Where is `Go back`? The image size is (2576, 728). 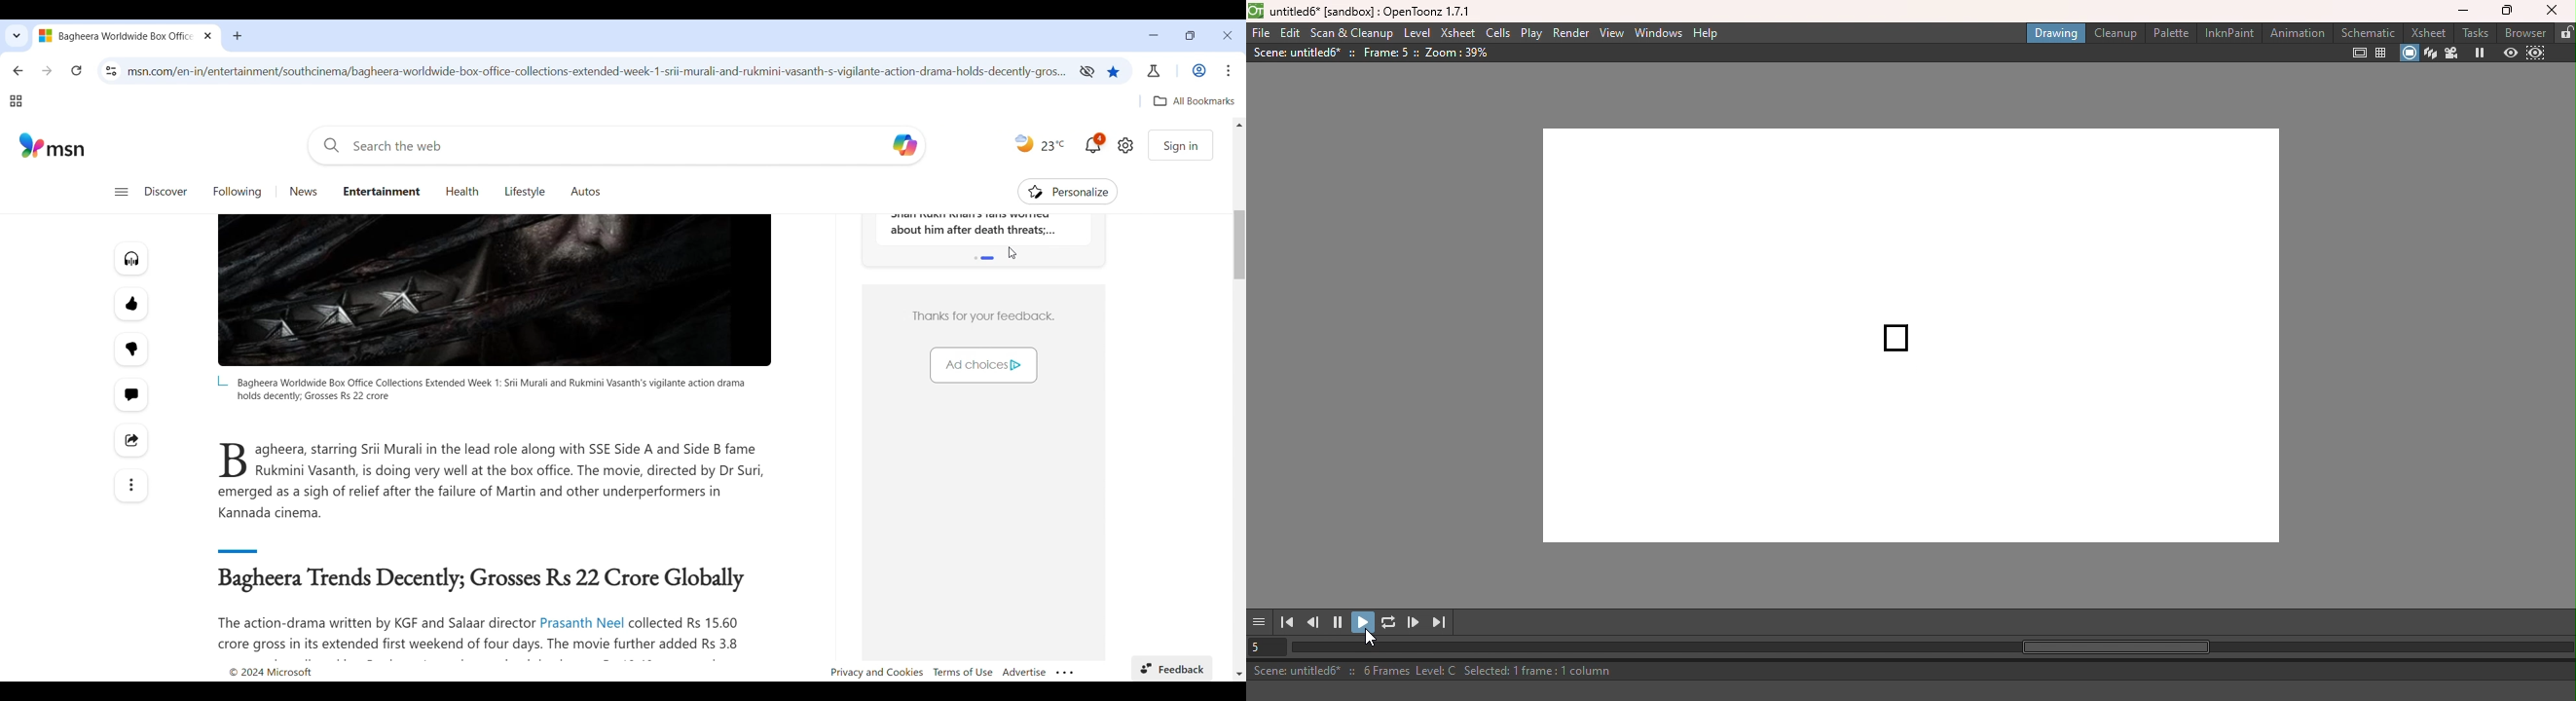 Go back is located at coordinates (18, 70).